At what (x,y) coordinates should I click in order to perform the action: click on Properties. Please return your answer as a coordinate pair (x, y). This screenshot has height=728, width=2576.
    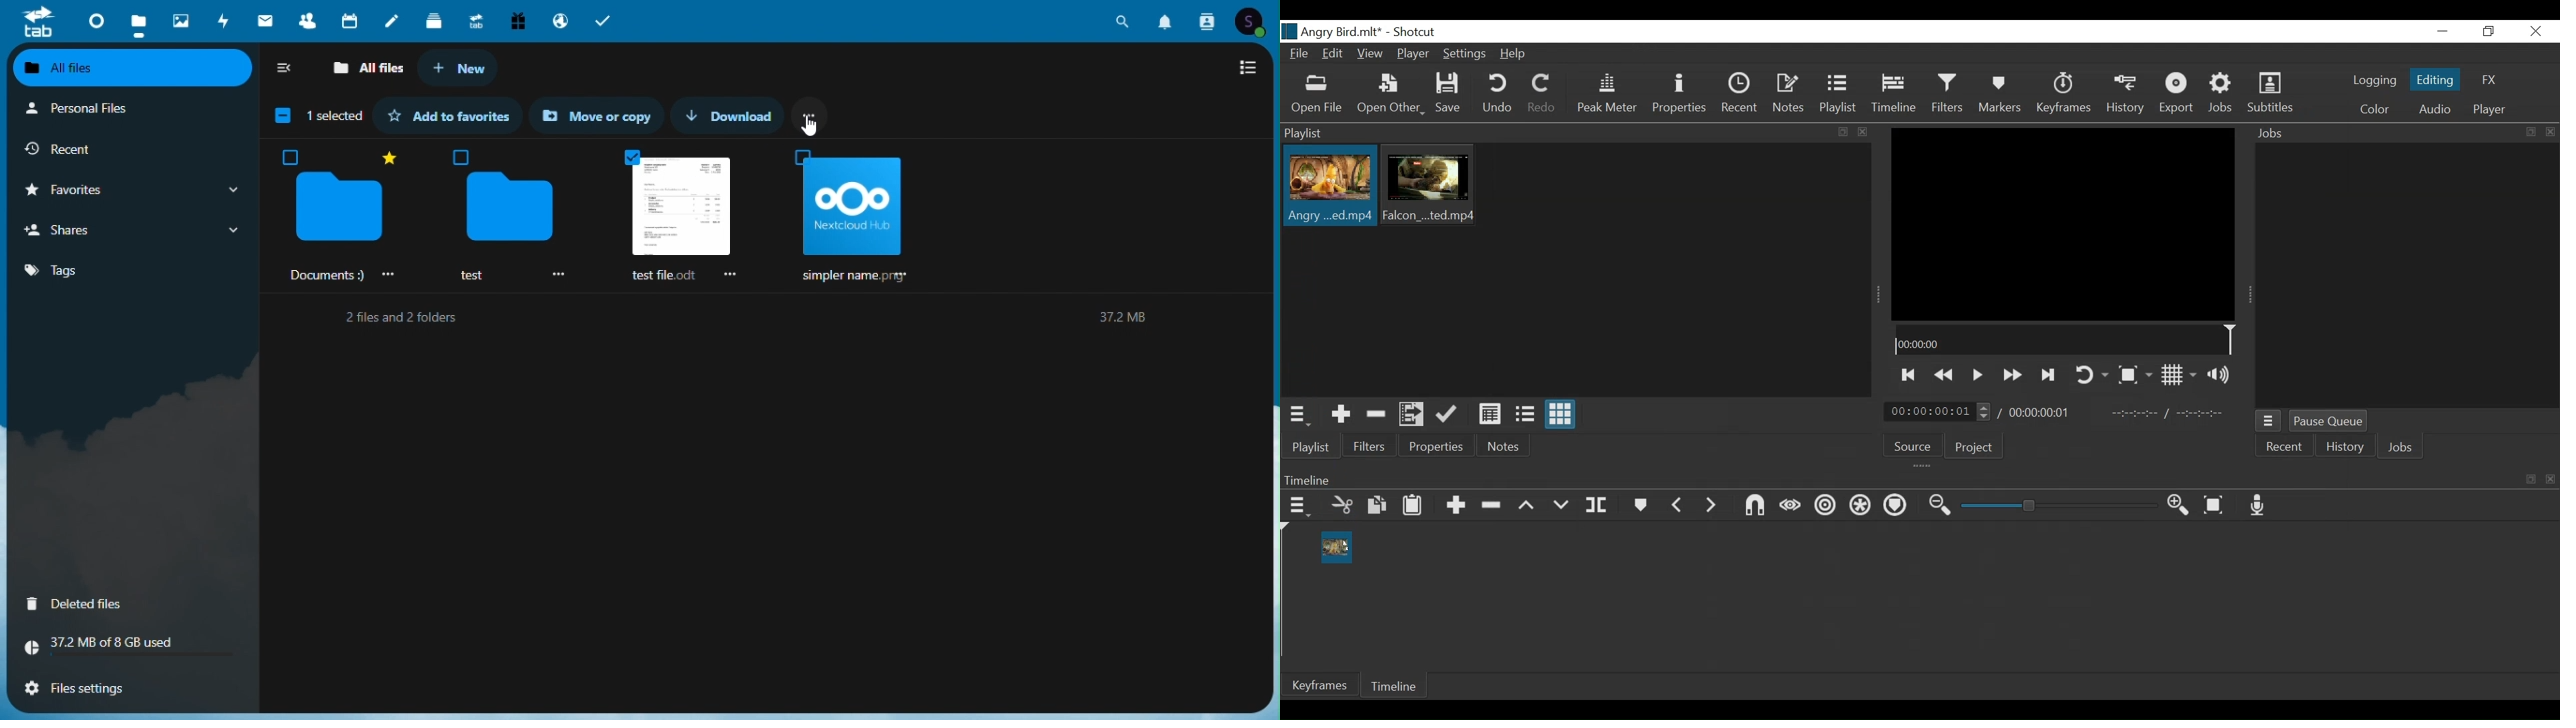
    Looking at the image, I should click on (1435, 446).